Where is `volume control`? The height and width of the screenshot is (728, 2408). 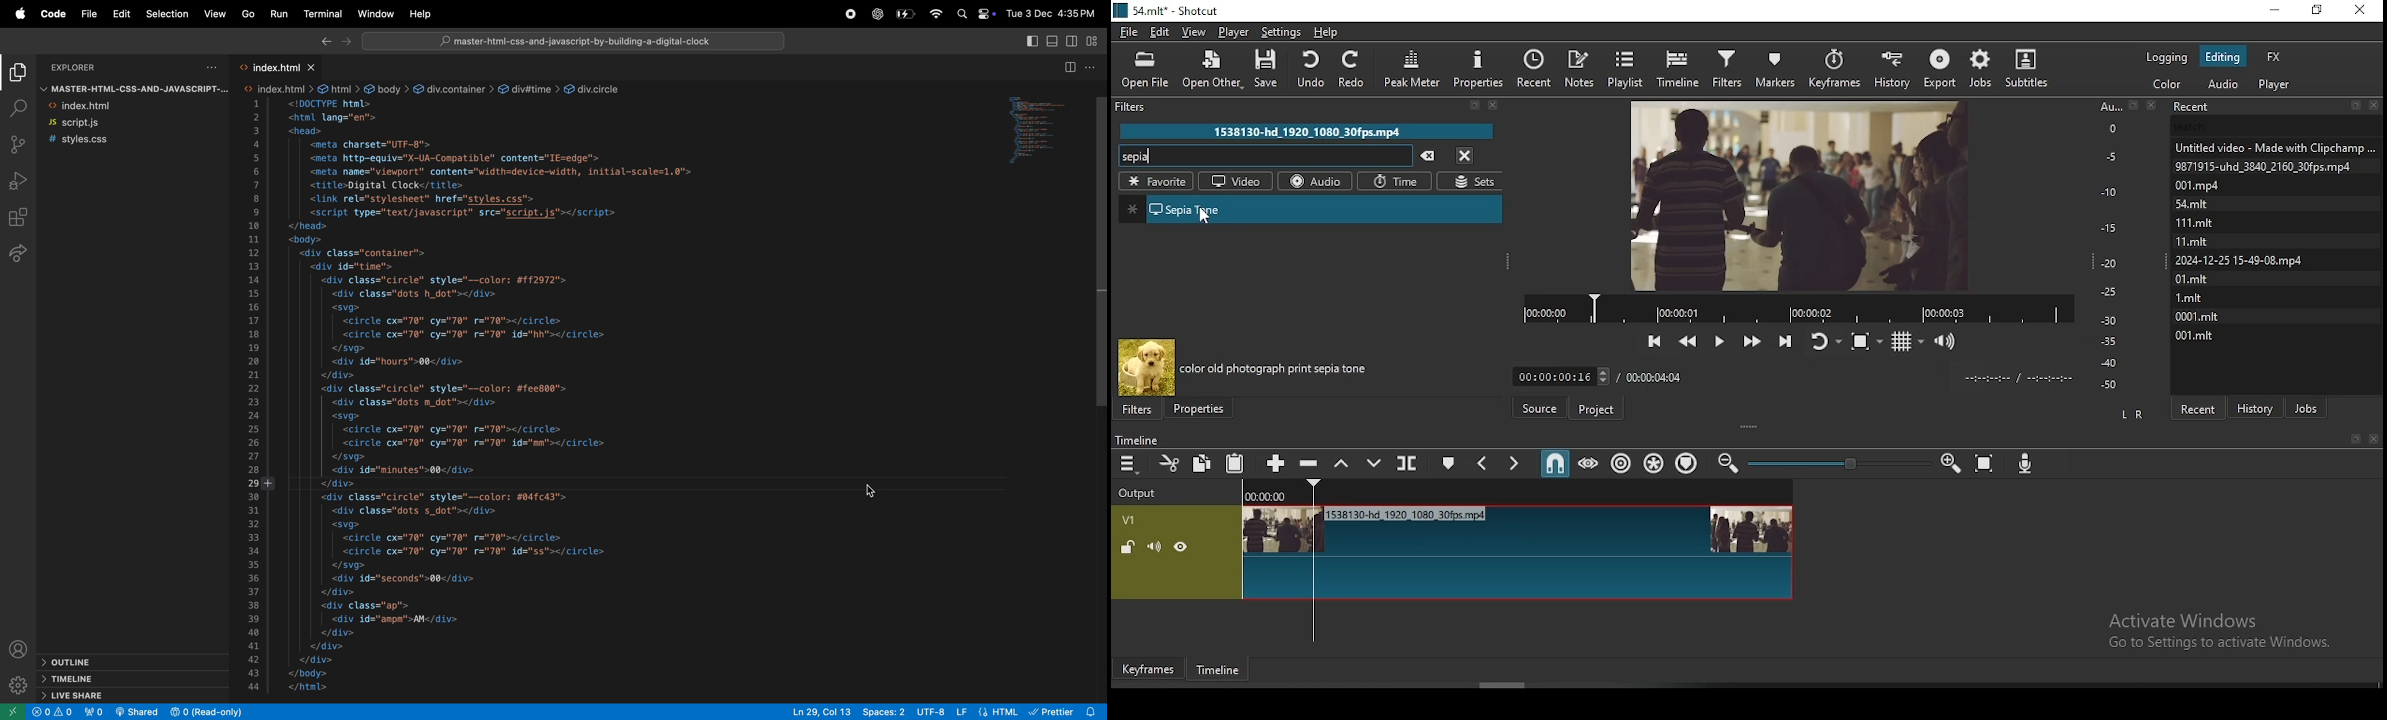
volume control is located at coordinates (1948, 341).